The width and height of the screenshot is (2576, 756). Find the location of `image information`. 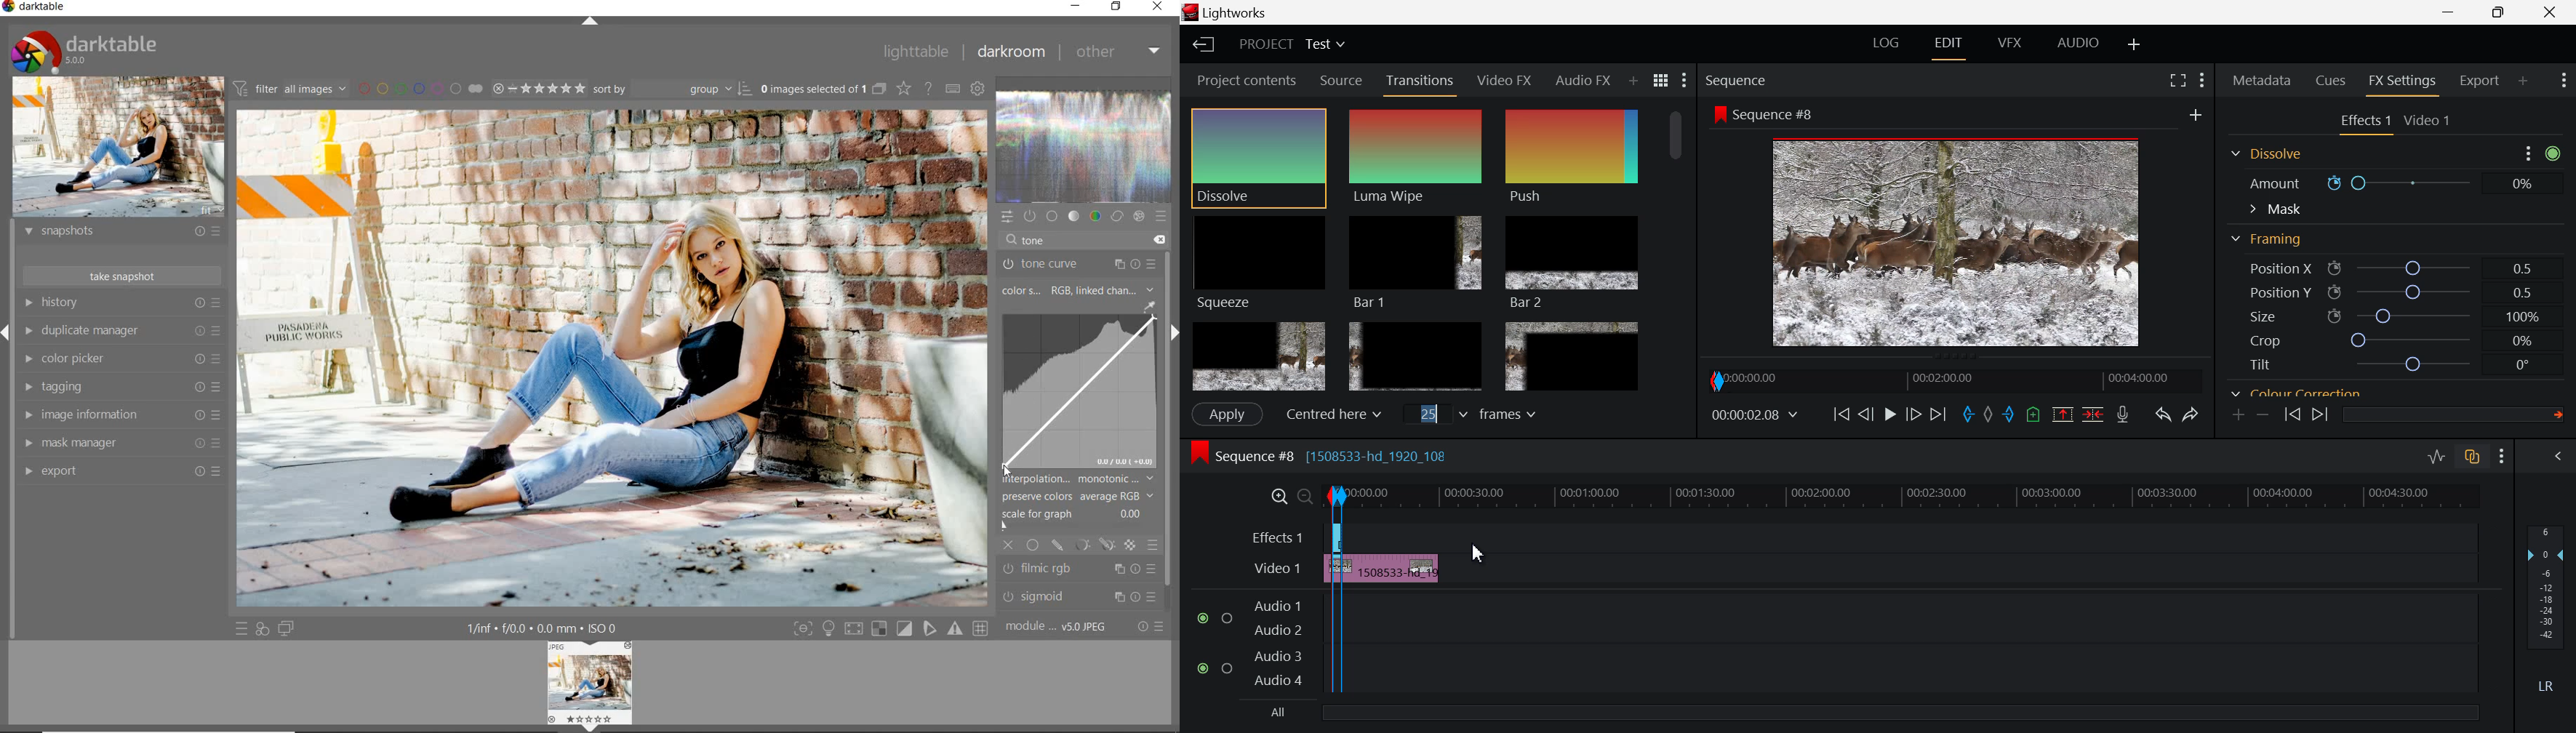

image information is located at coordinates (121, 415).